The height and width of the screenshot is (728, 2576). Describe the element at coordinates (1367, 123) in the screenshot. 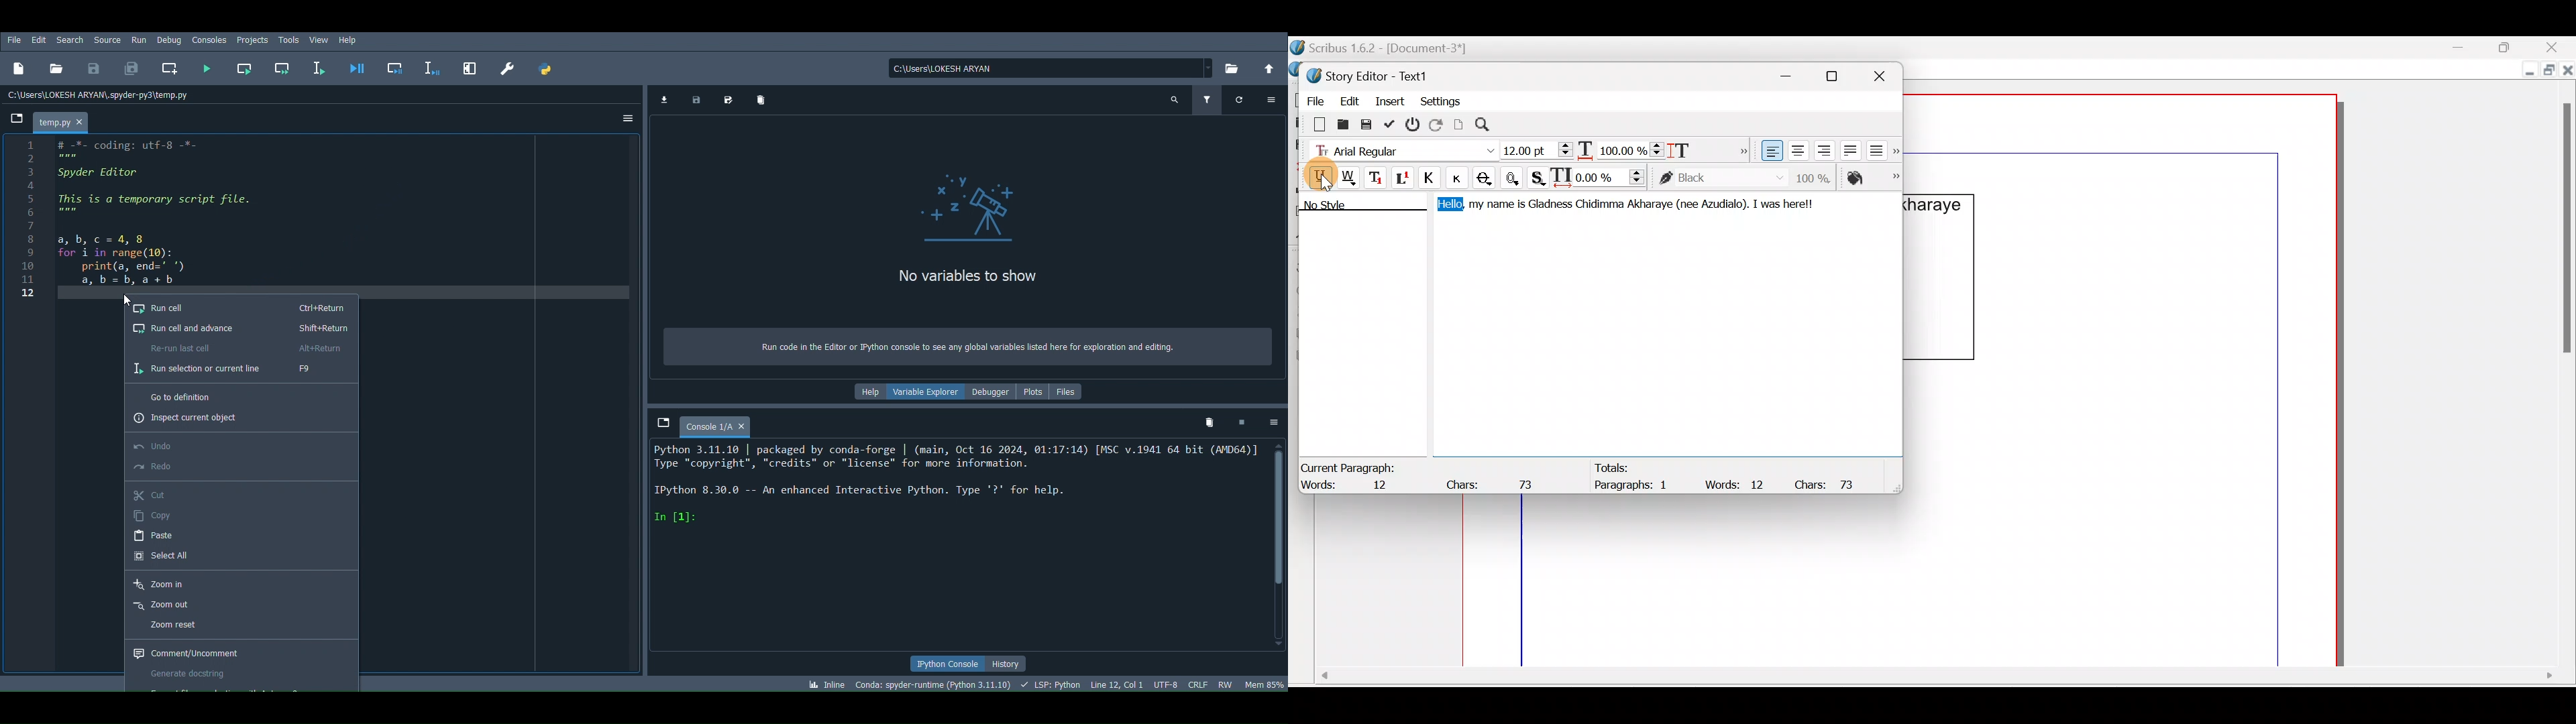

I see `Save to file` at that location.